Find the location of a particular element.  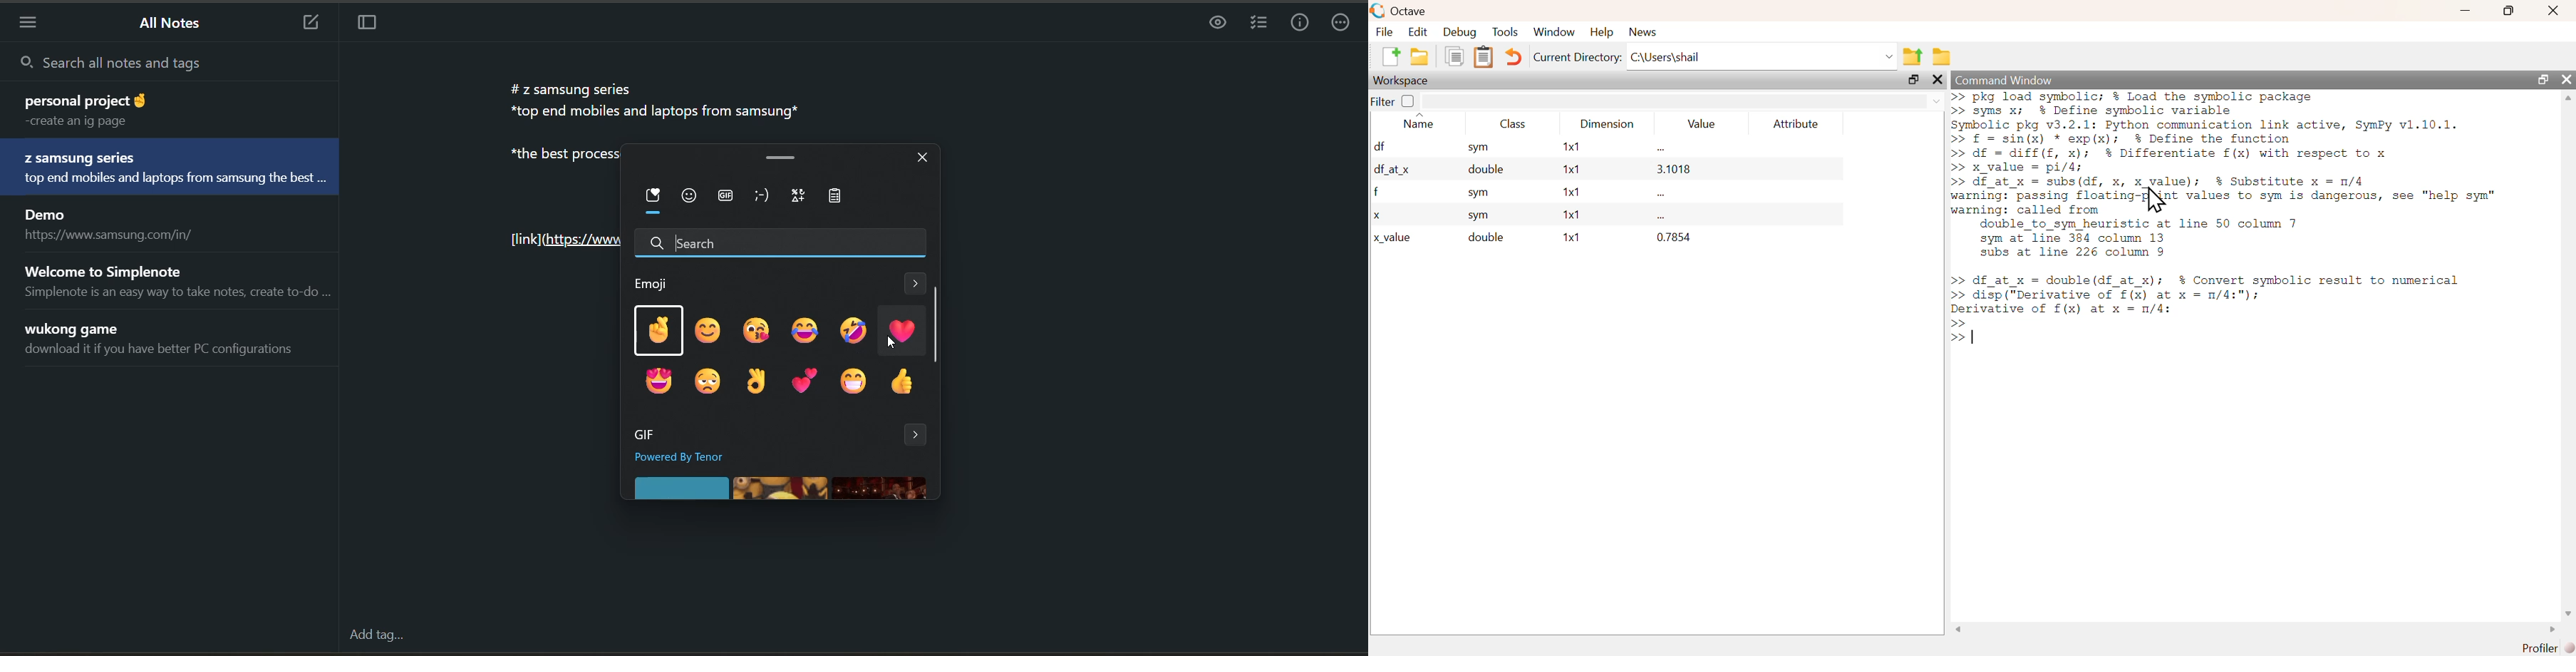

note title and preview is located at coordinates (113, 226).